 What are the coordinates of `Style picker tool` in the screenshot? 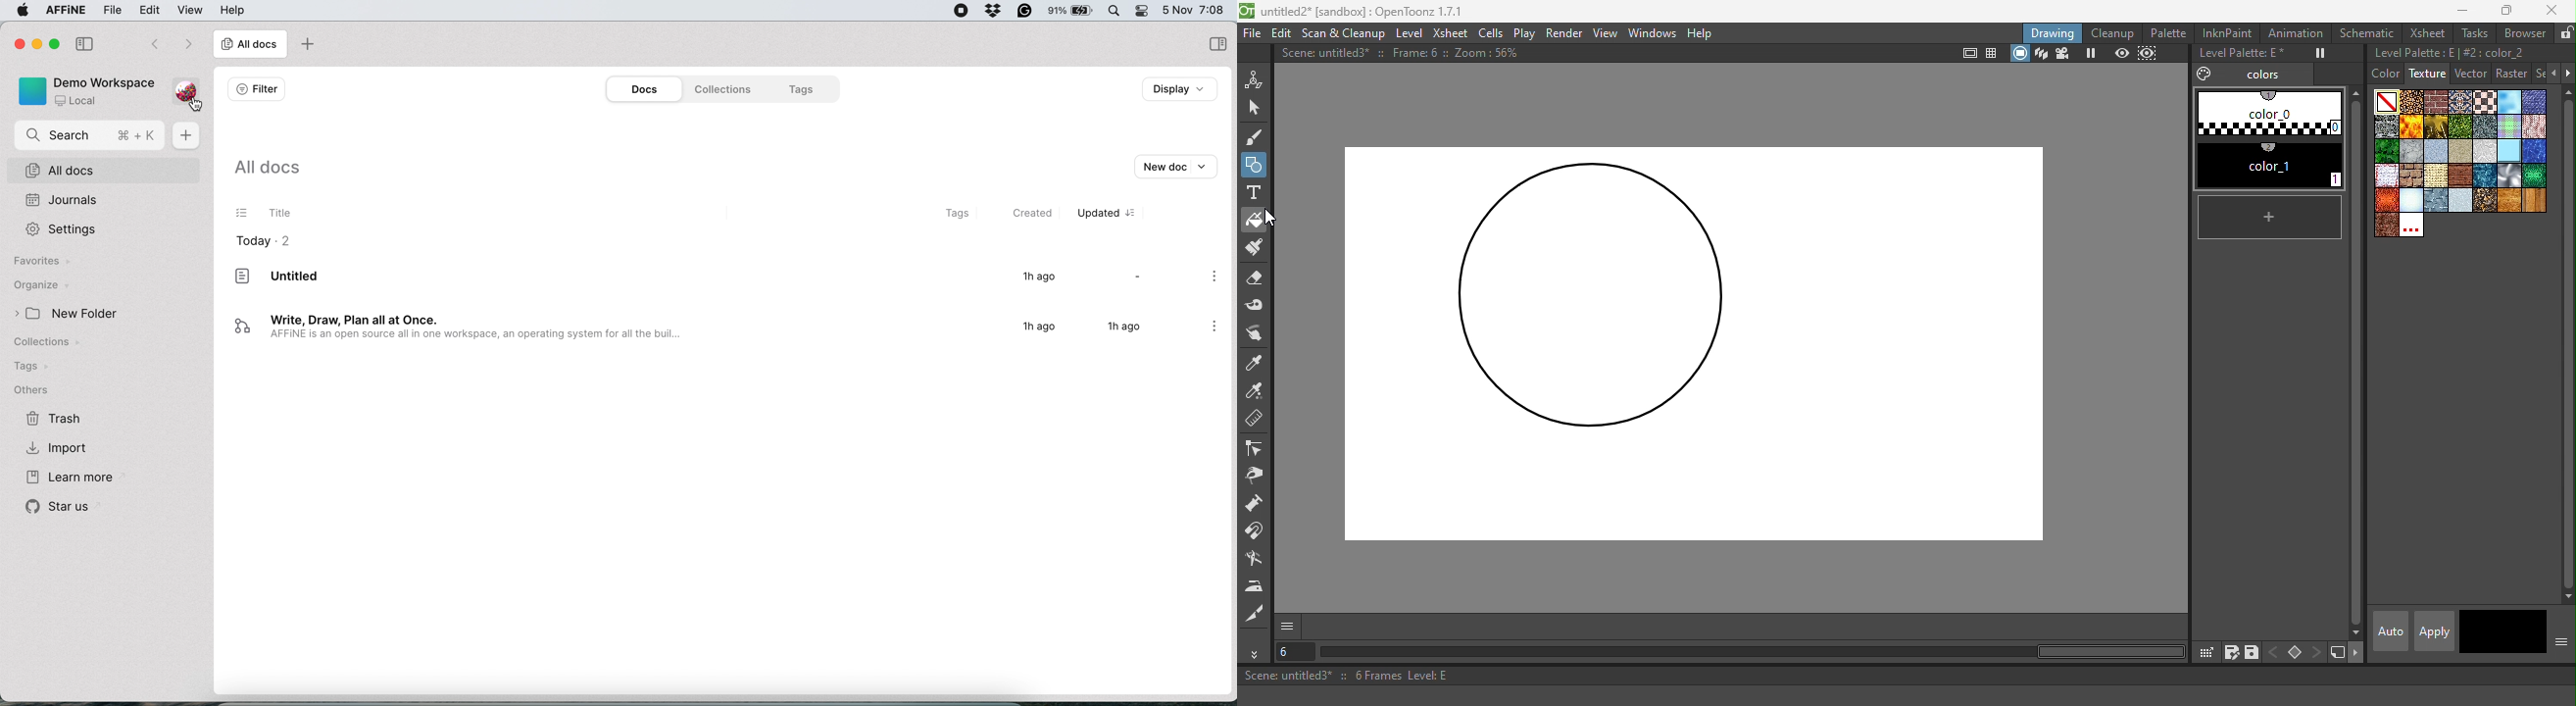 It's located at (1260, 364).